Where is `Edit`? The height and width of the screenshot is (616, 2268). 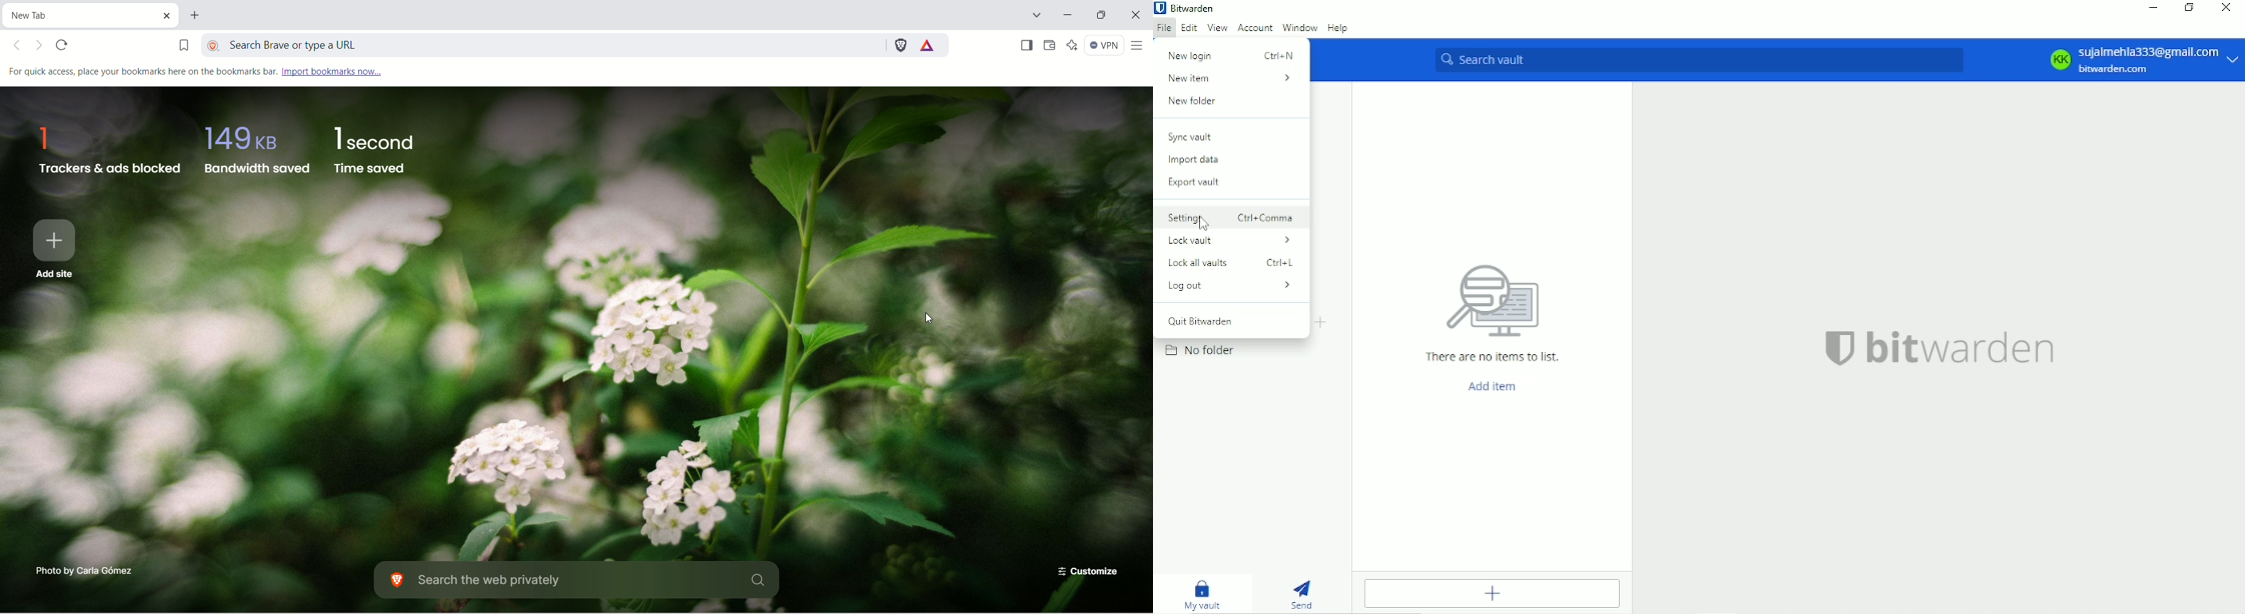 Edit is located at coordinates (1189, 29).